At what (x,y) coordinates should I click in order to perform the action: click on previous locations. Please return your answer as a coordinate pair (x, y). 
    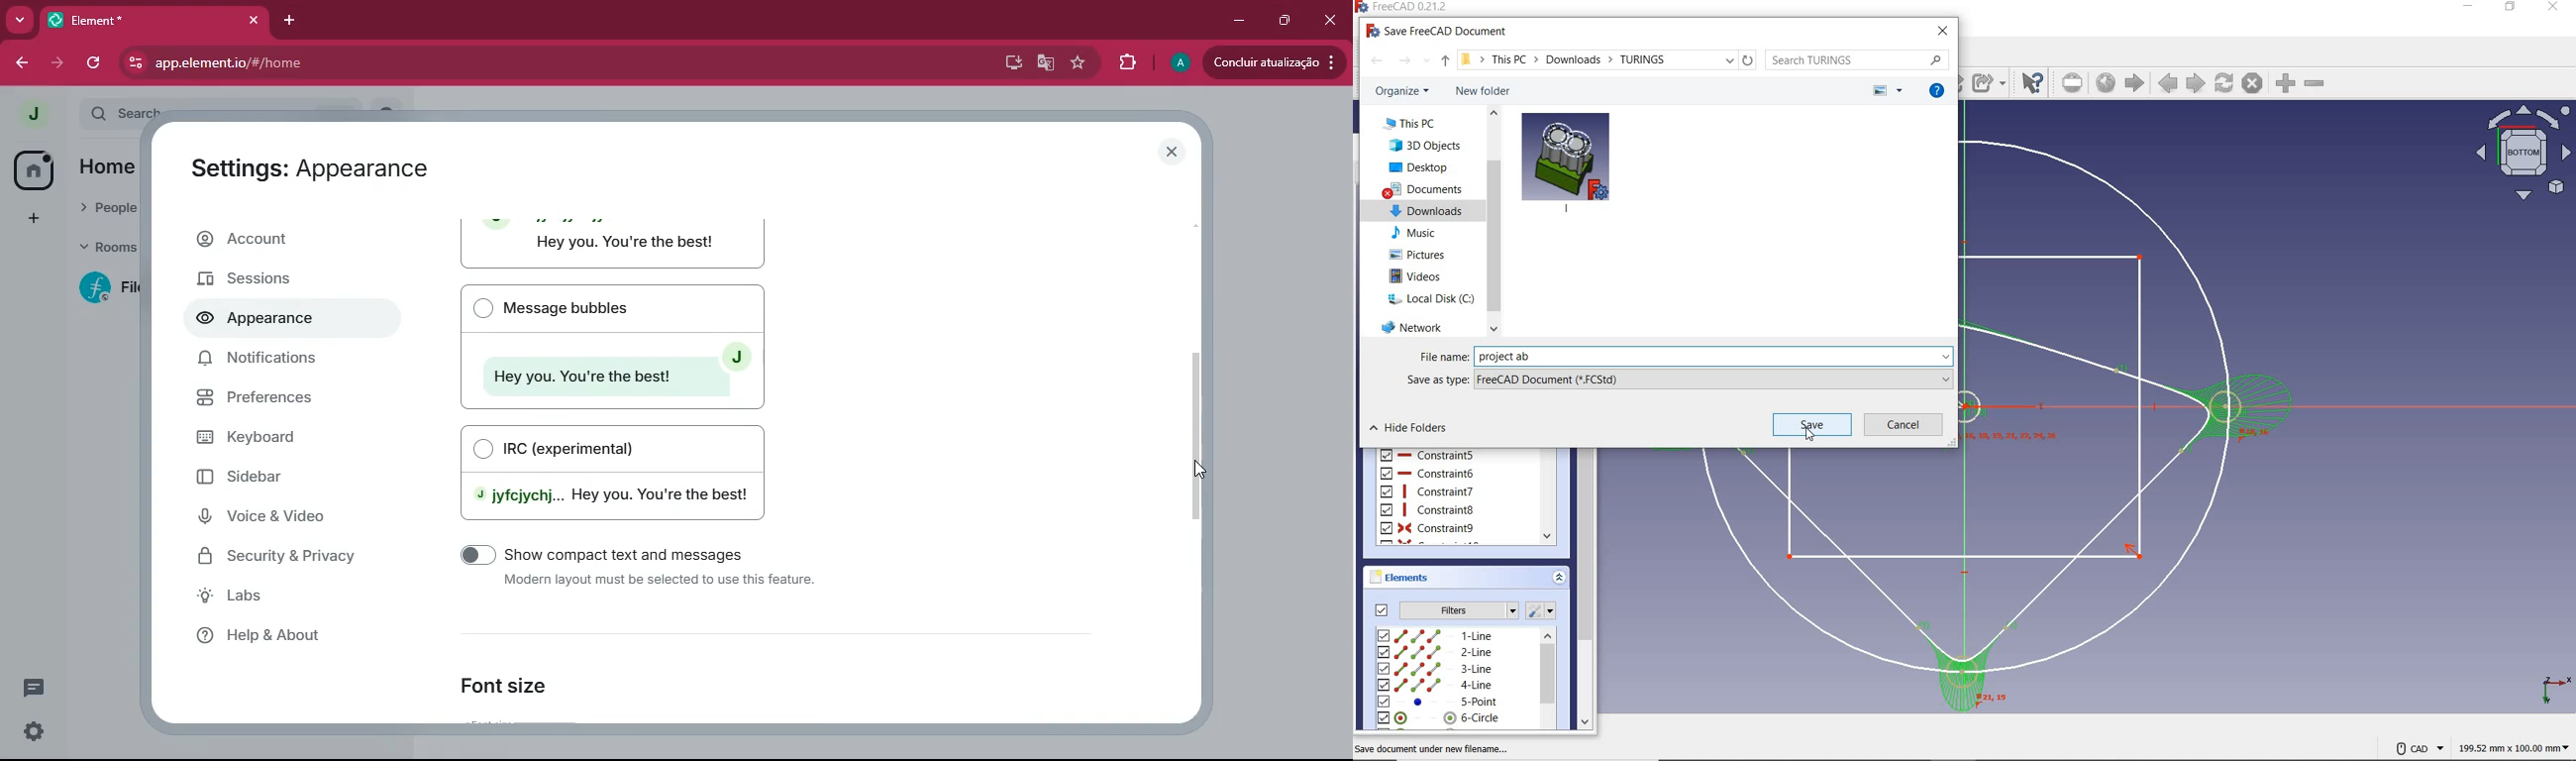
    Looking at the image, I should click on (1732, 60).